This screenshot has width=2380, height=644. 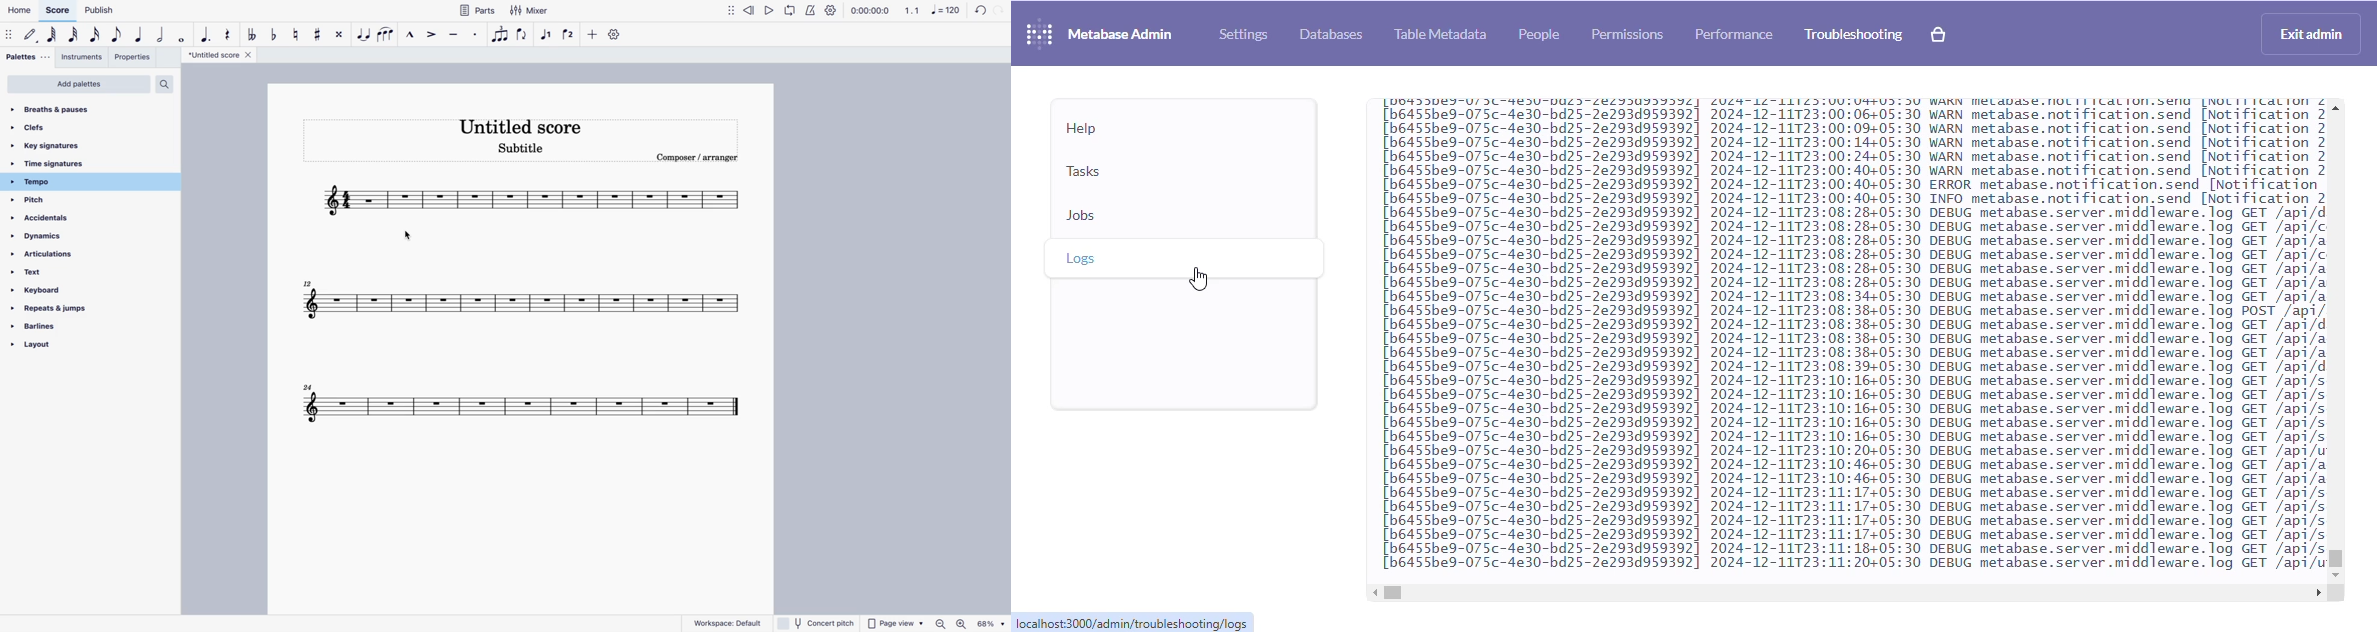 What do you see at coordinates (521, 406) in the screenshot?
I see `score` at bounding box center [521, 406].